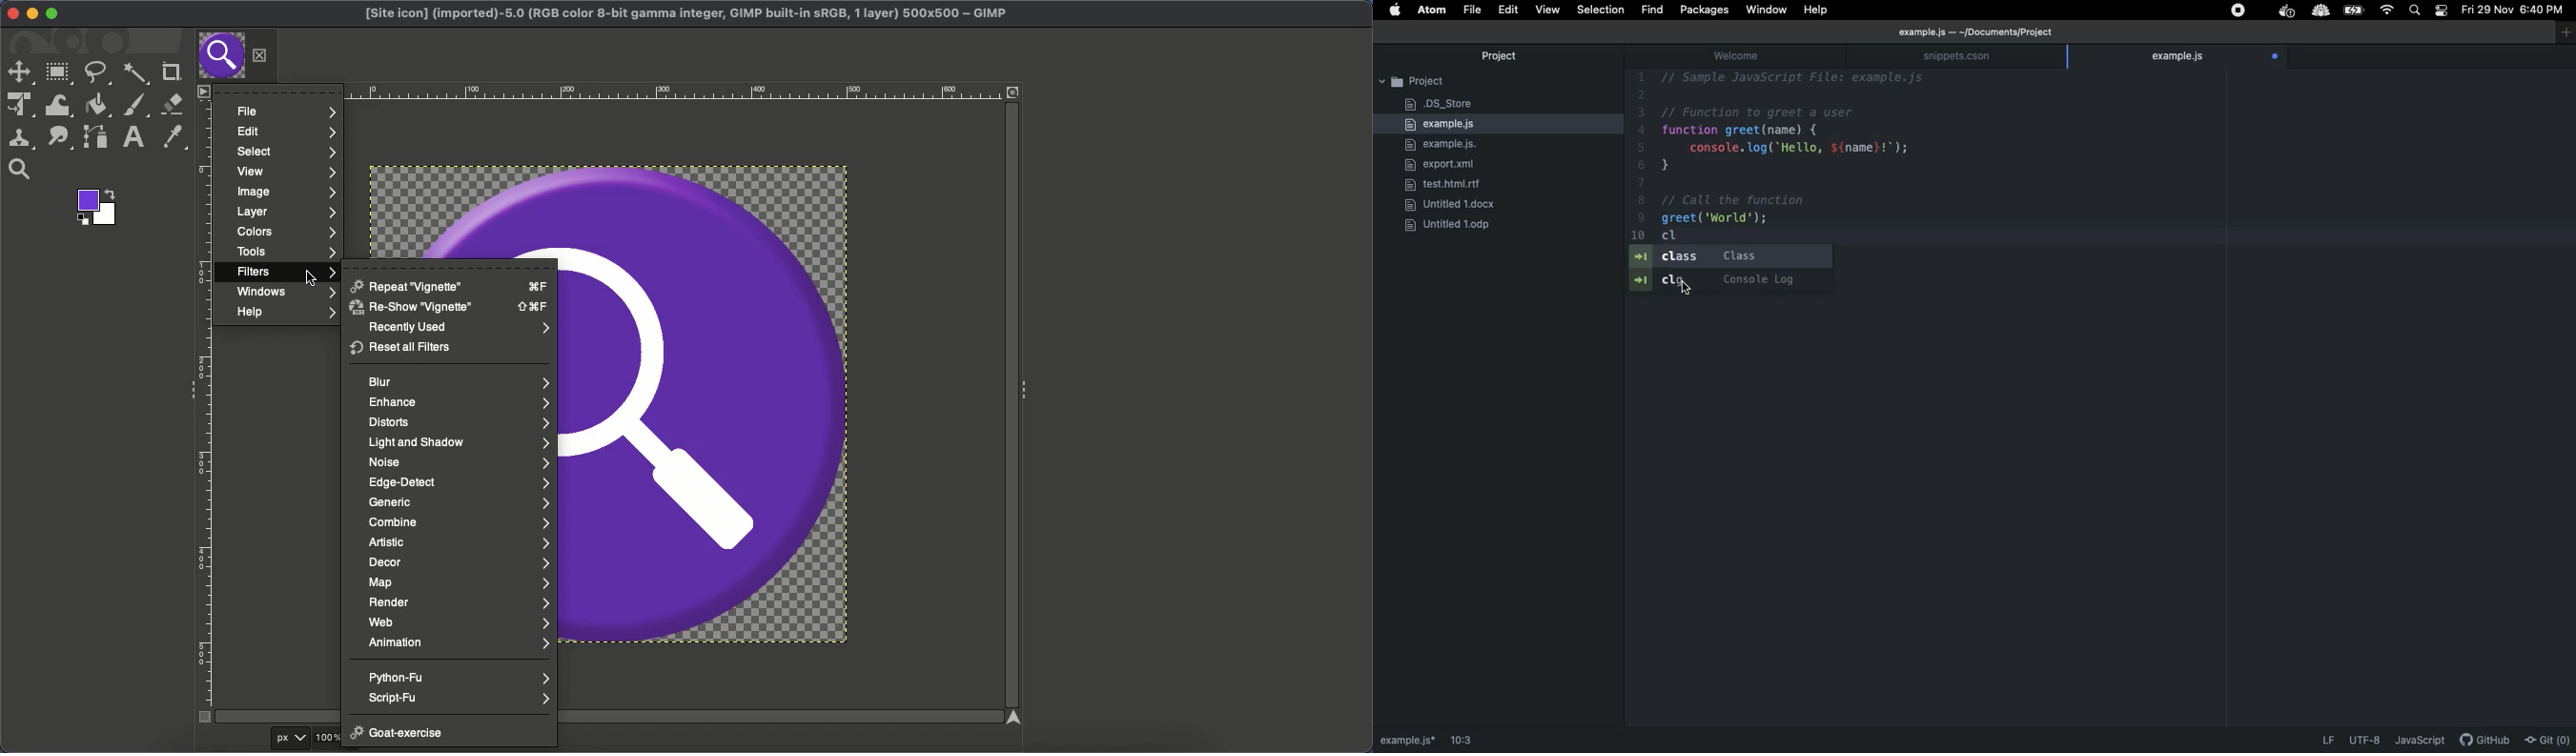 The height and width of the screenshot is (756, 2576). I want to click on Generic, so click(458, 504).